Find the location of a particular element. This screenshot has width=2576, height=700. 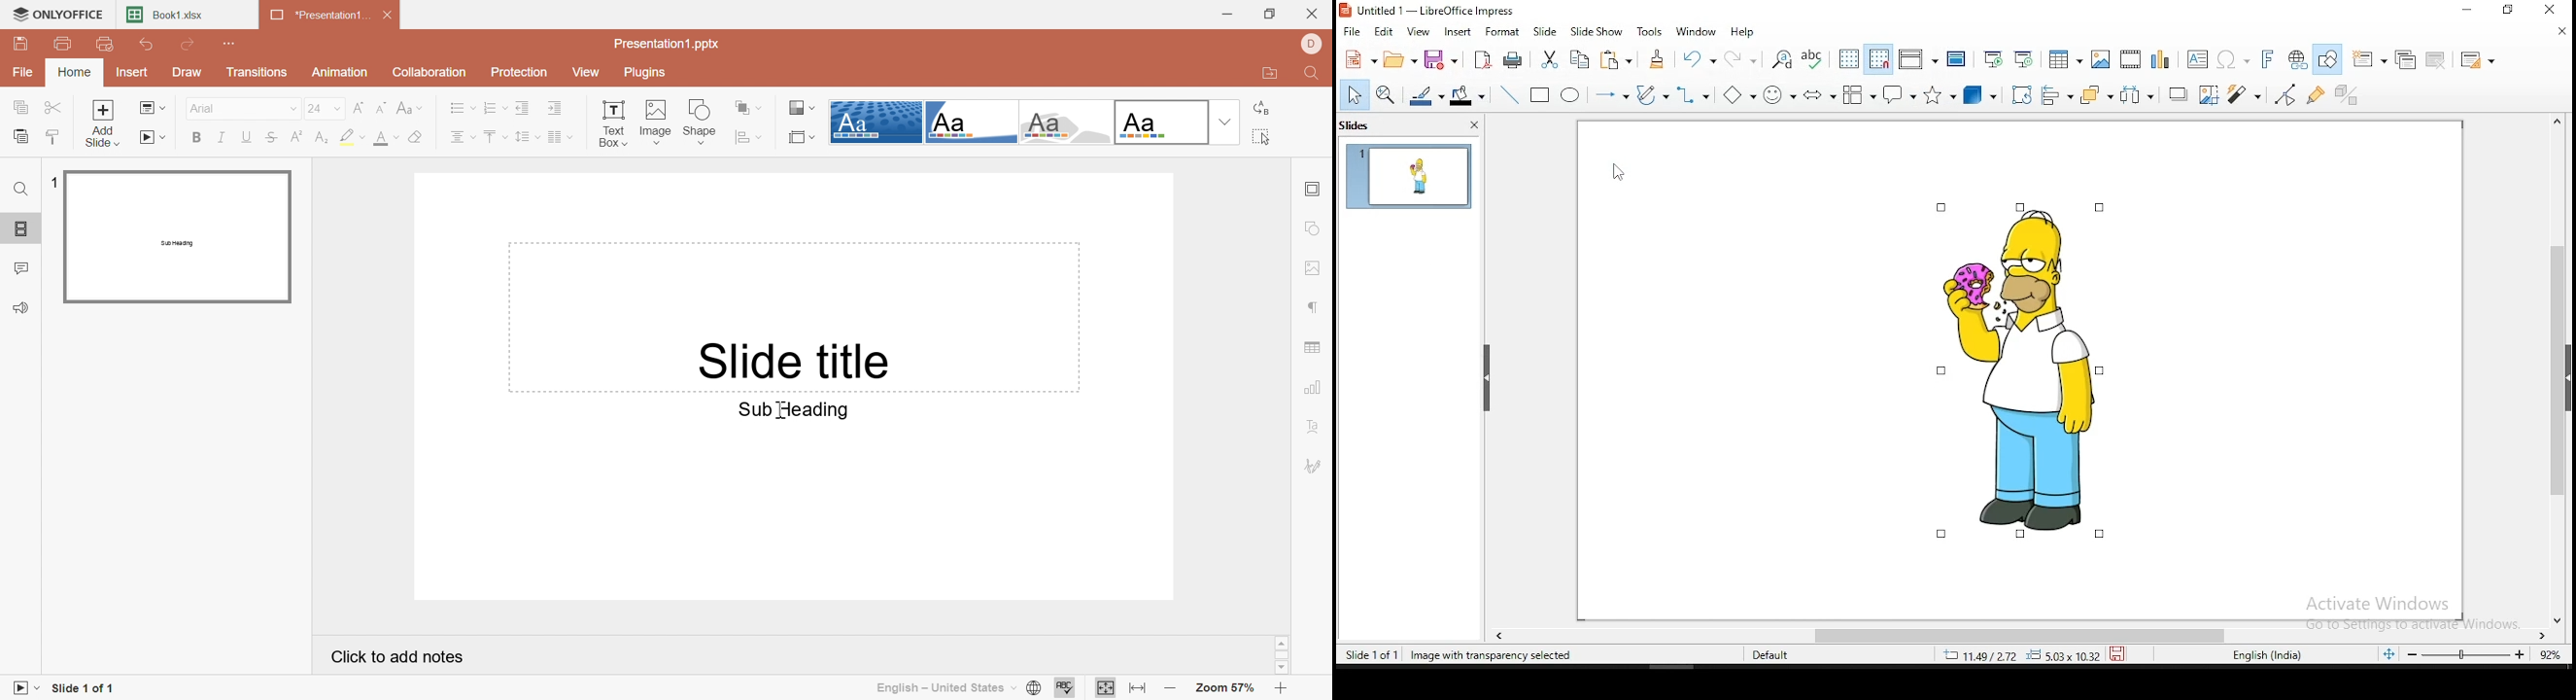

shadow is located at coordinates (2179, 95).